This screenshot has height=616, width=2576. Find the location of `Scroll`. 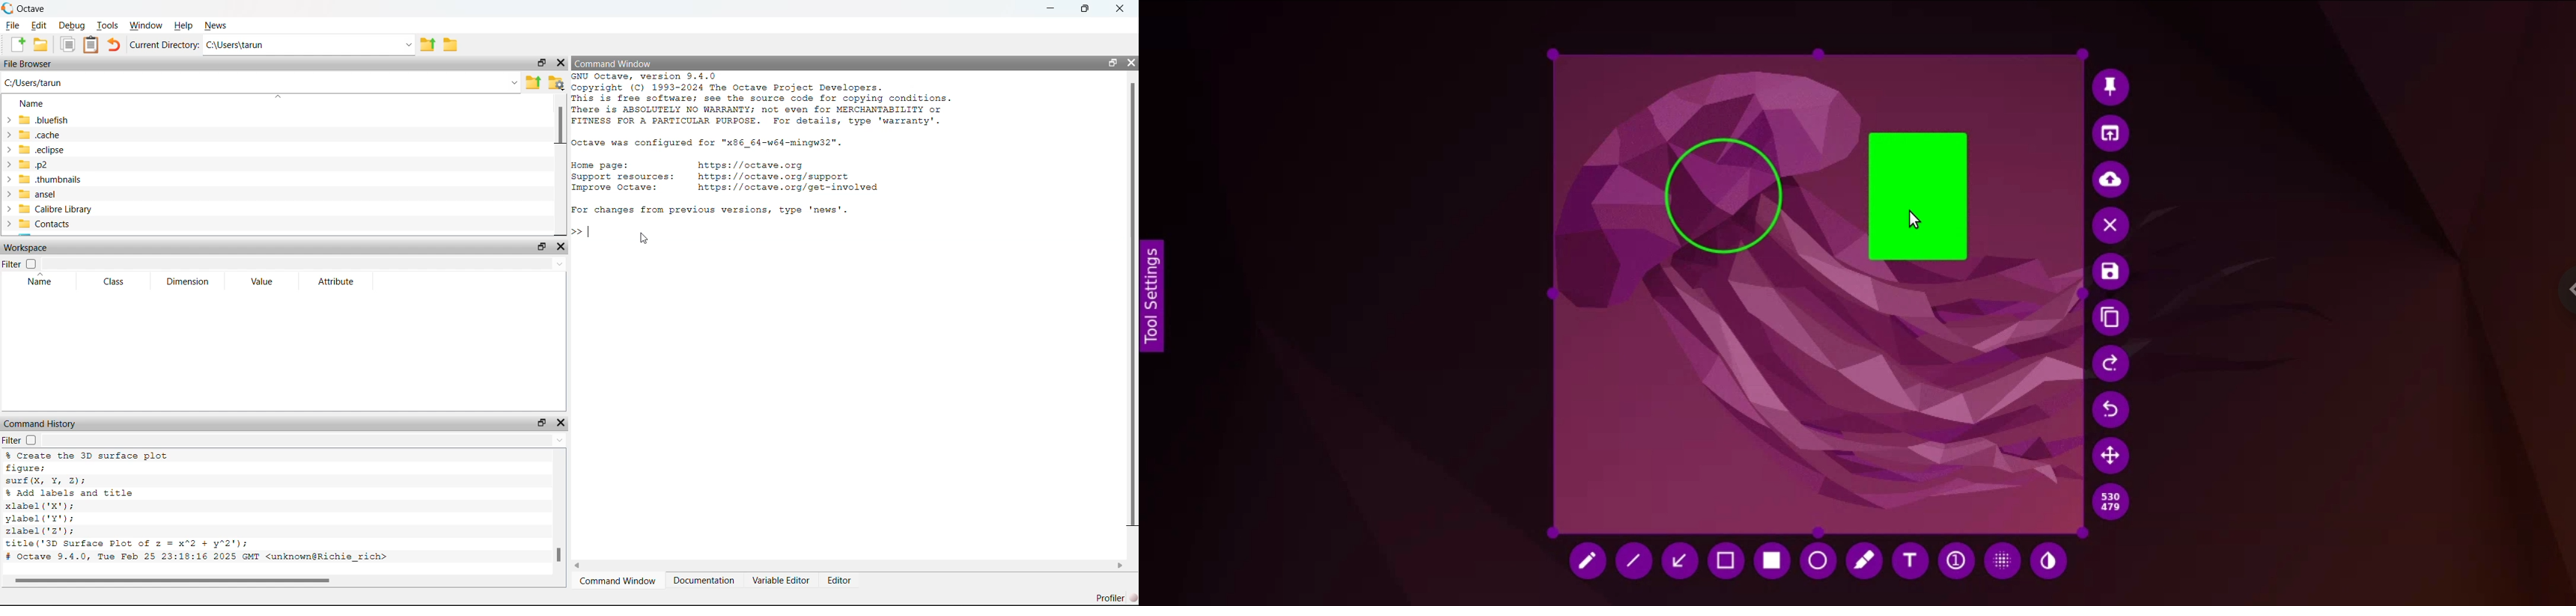

Scroll is located at coordinates (1133, 315).